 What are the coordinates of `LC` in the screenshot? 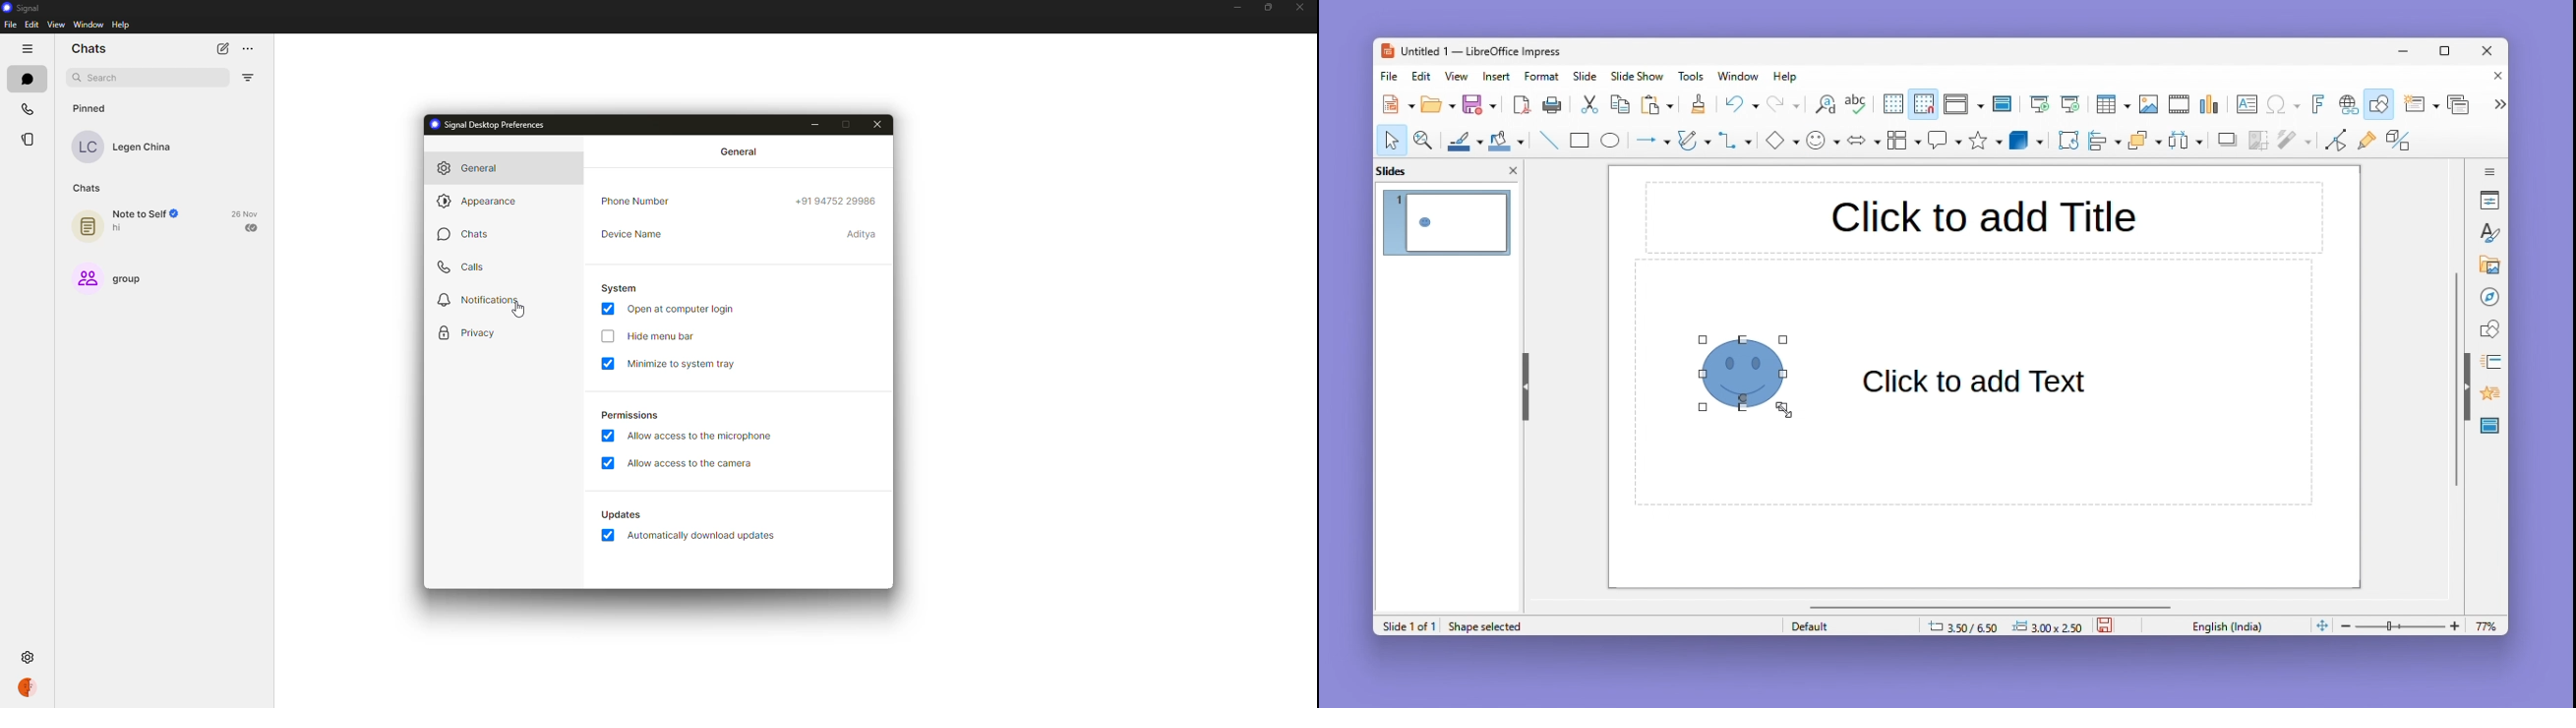 It's located at (86, 147).